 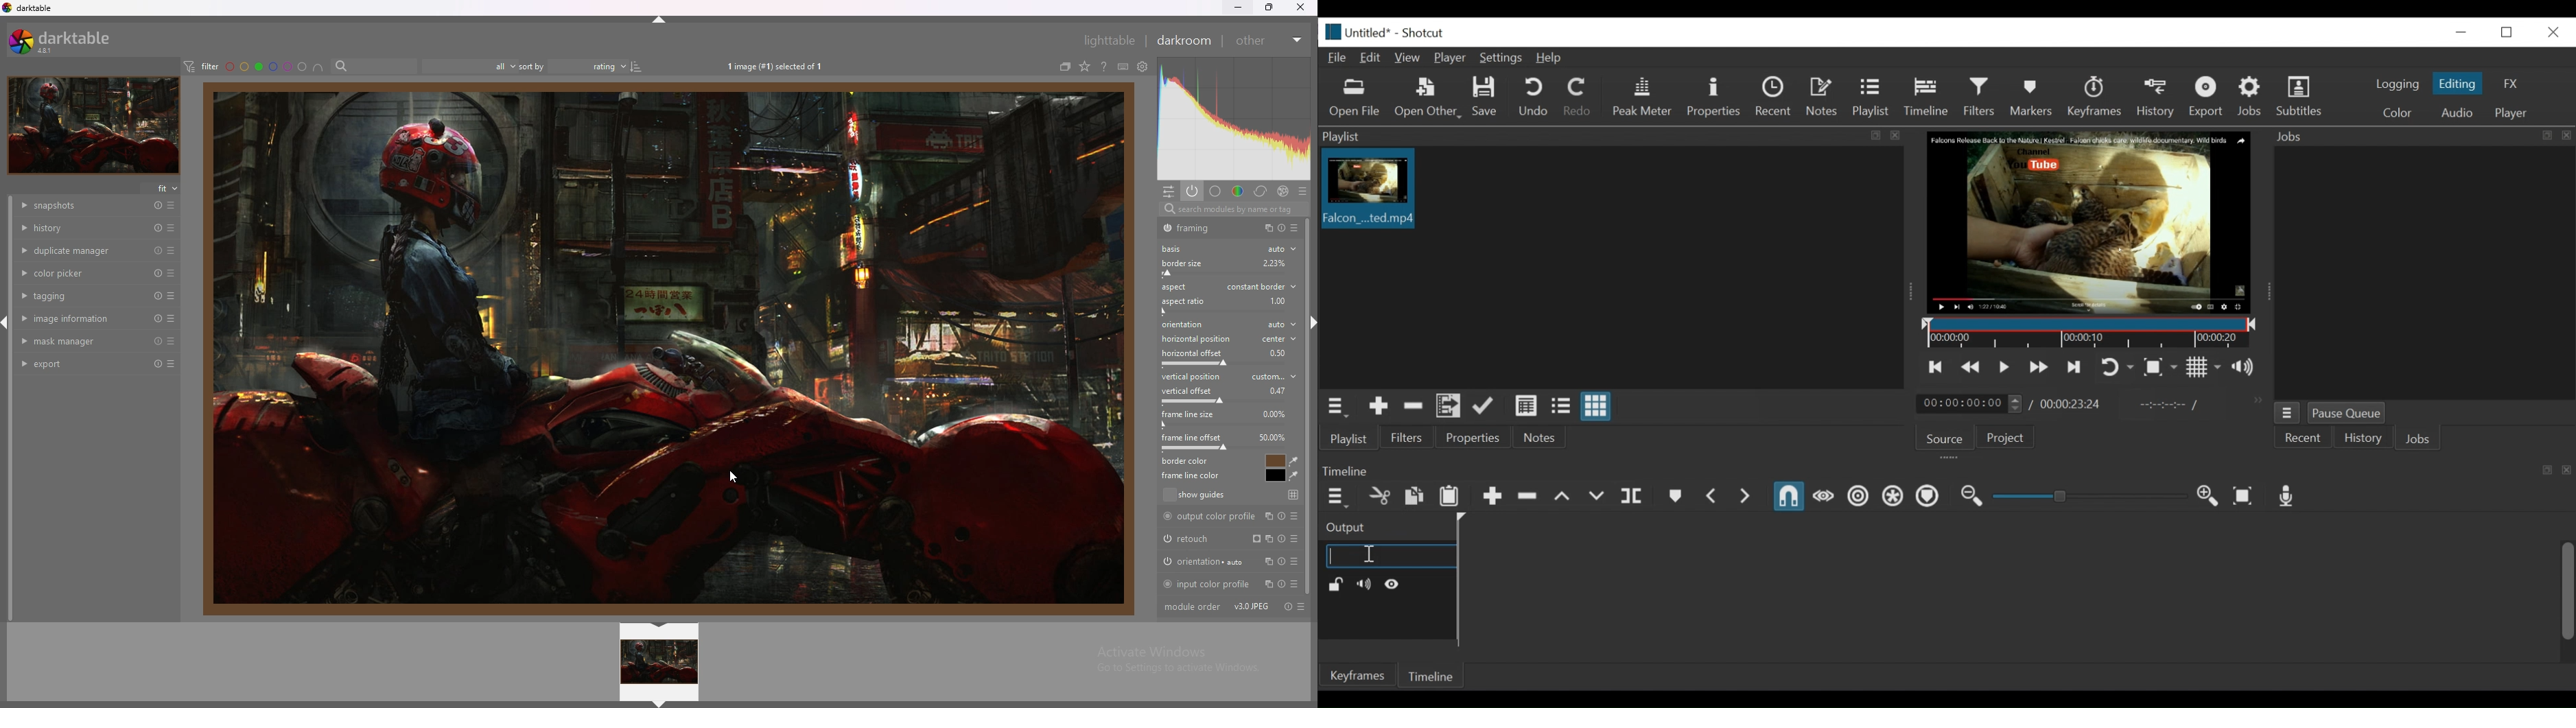 I want to click on Timeline menu, so click(x=1334, y=498).